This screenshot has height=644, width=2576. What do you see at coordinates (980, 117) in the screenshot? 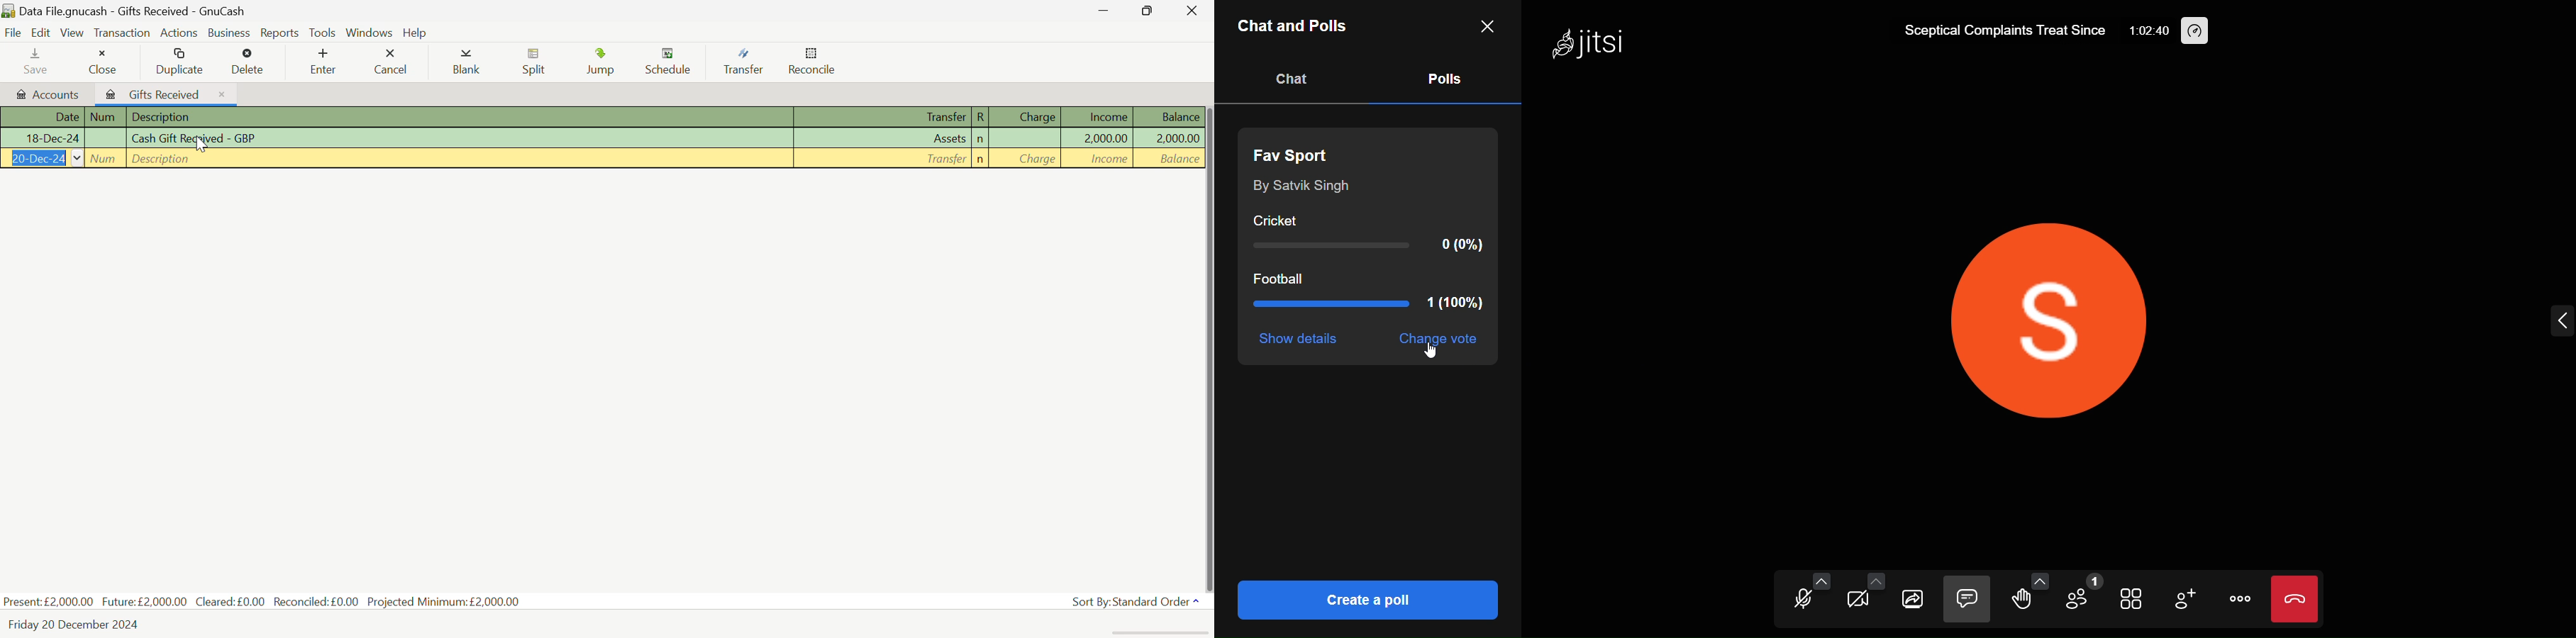
I see `R` at bounding box center [980, 117].